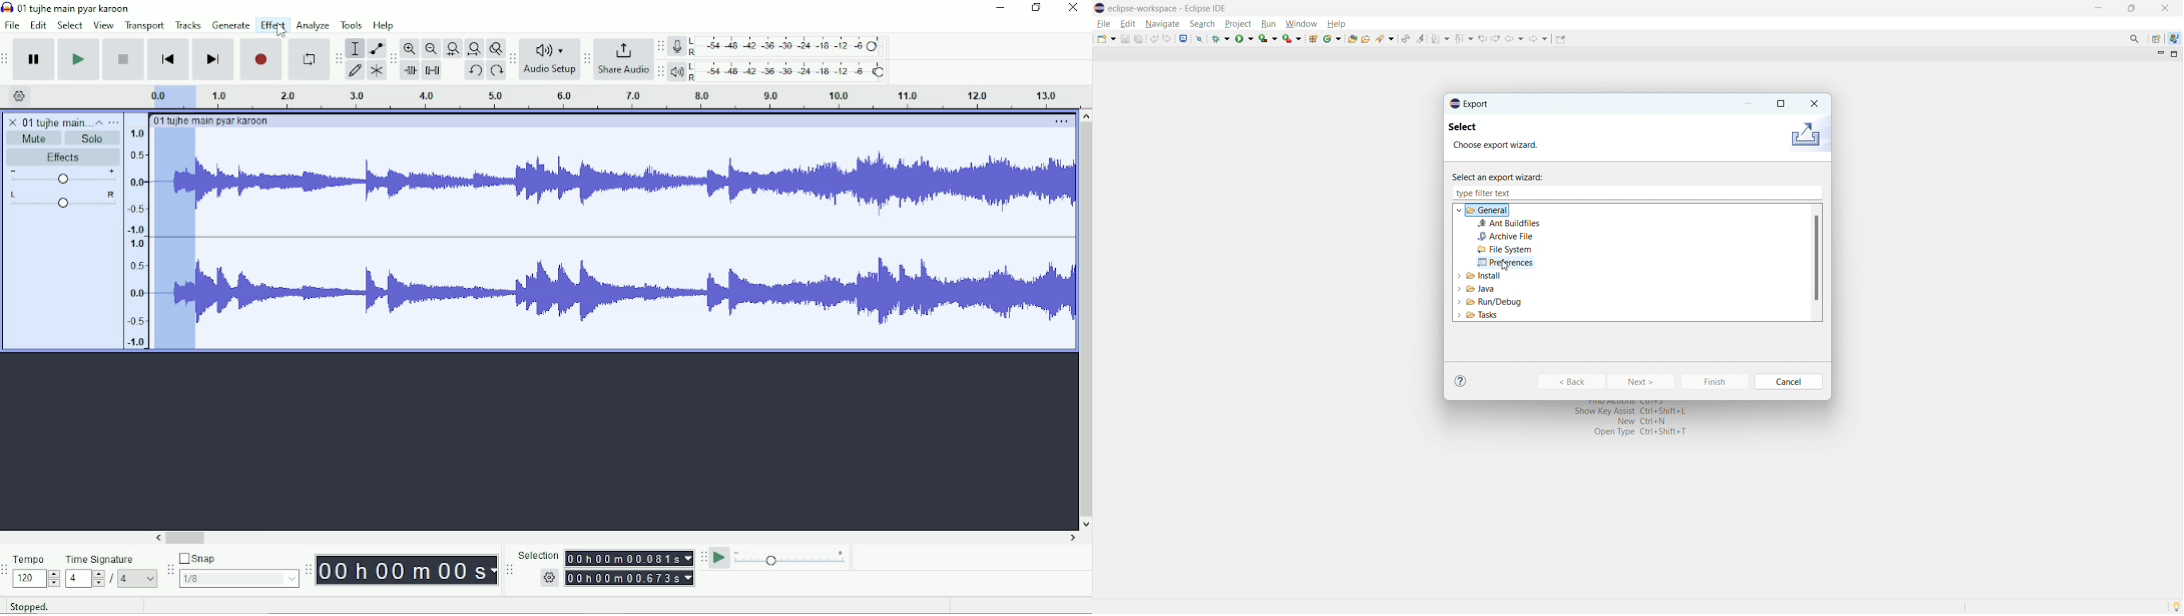 The width and height of the screenshot is (2184, 616). I want to click on general, so click(1489, 210).